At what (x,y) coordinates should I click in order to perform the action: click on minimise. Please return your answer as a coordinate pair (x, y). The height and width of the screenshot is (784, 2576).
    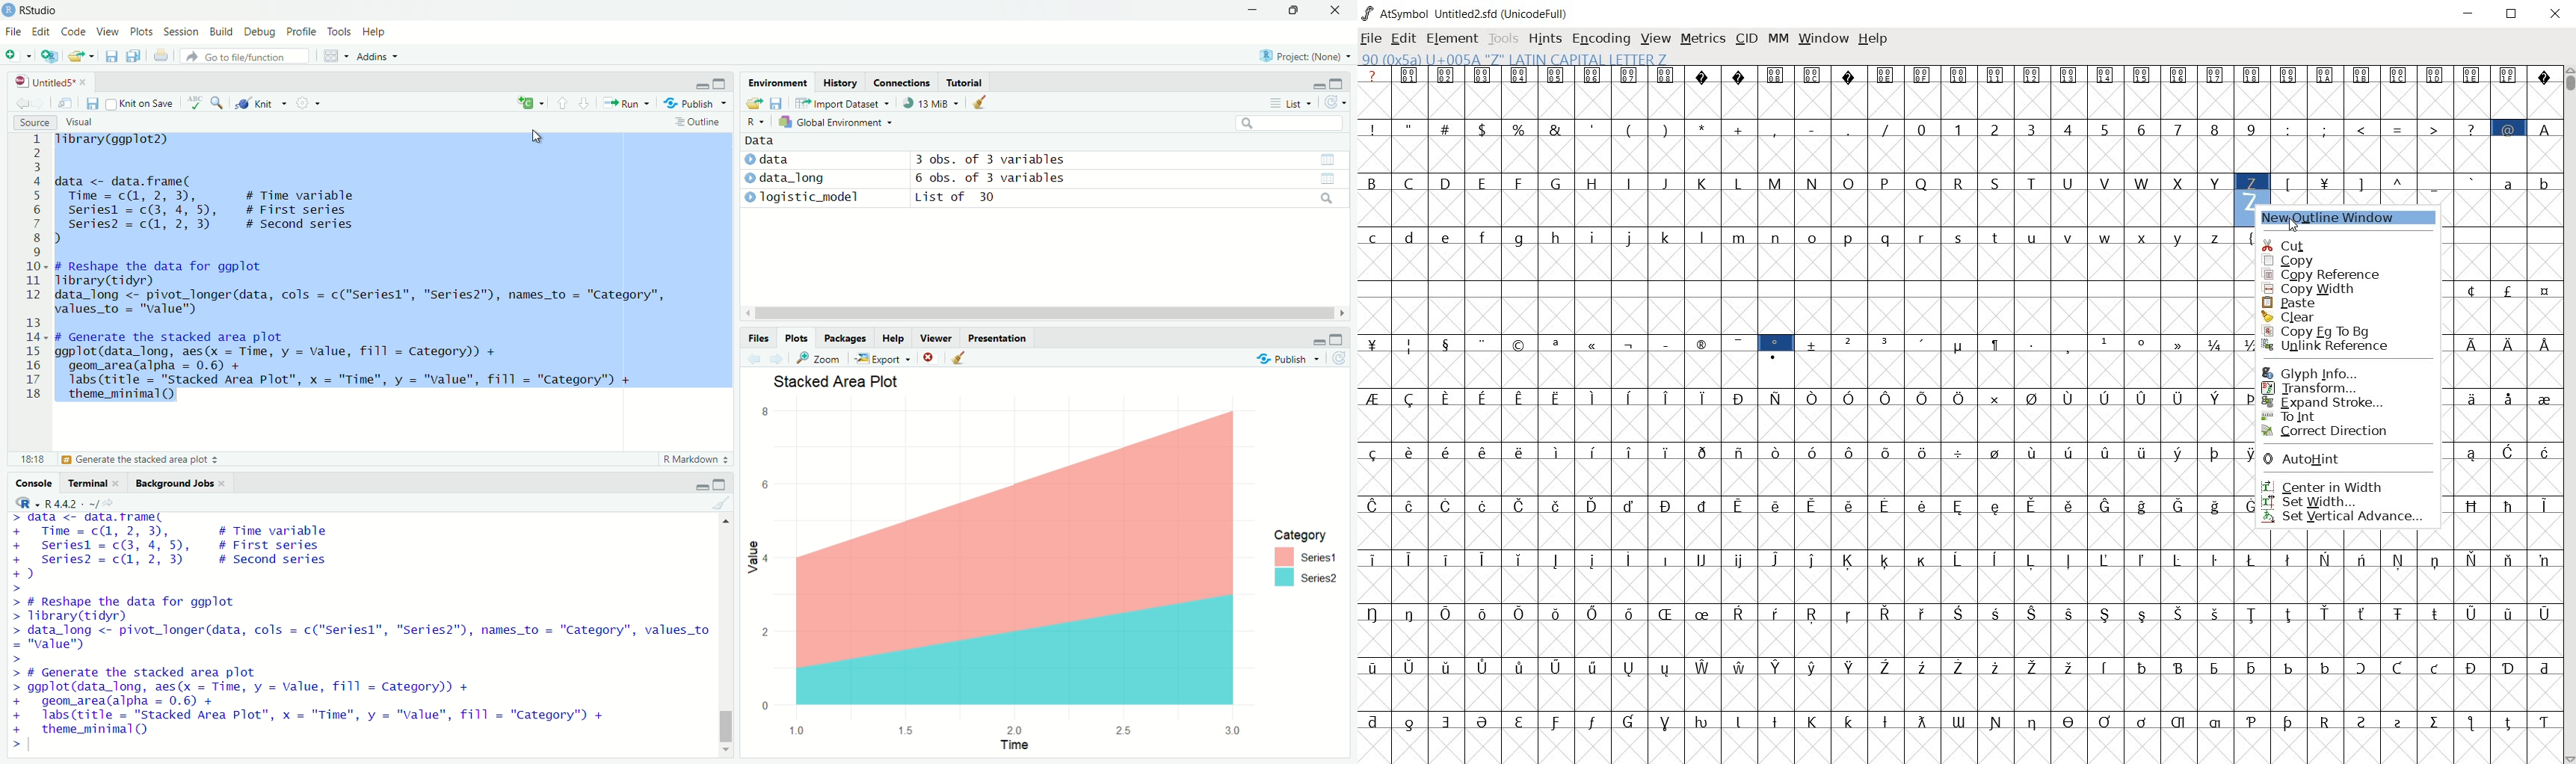
    Looking at the image, I should click on (1251, 10).